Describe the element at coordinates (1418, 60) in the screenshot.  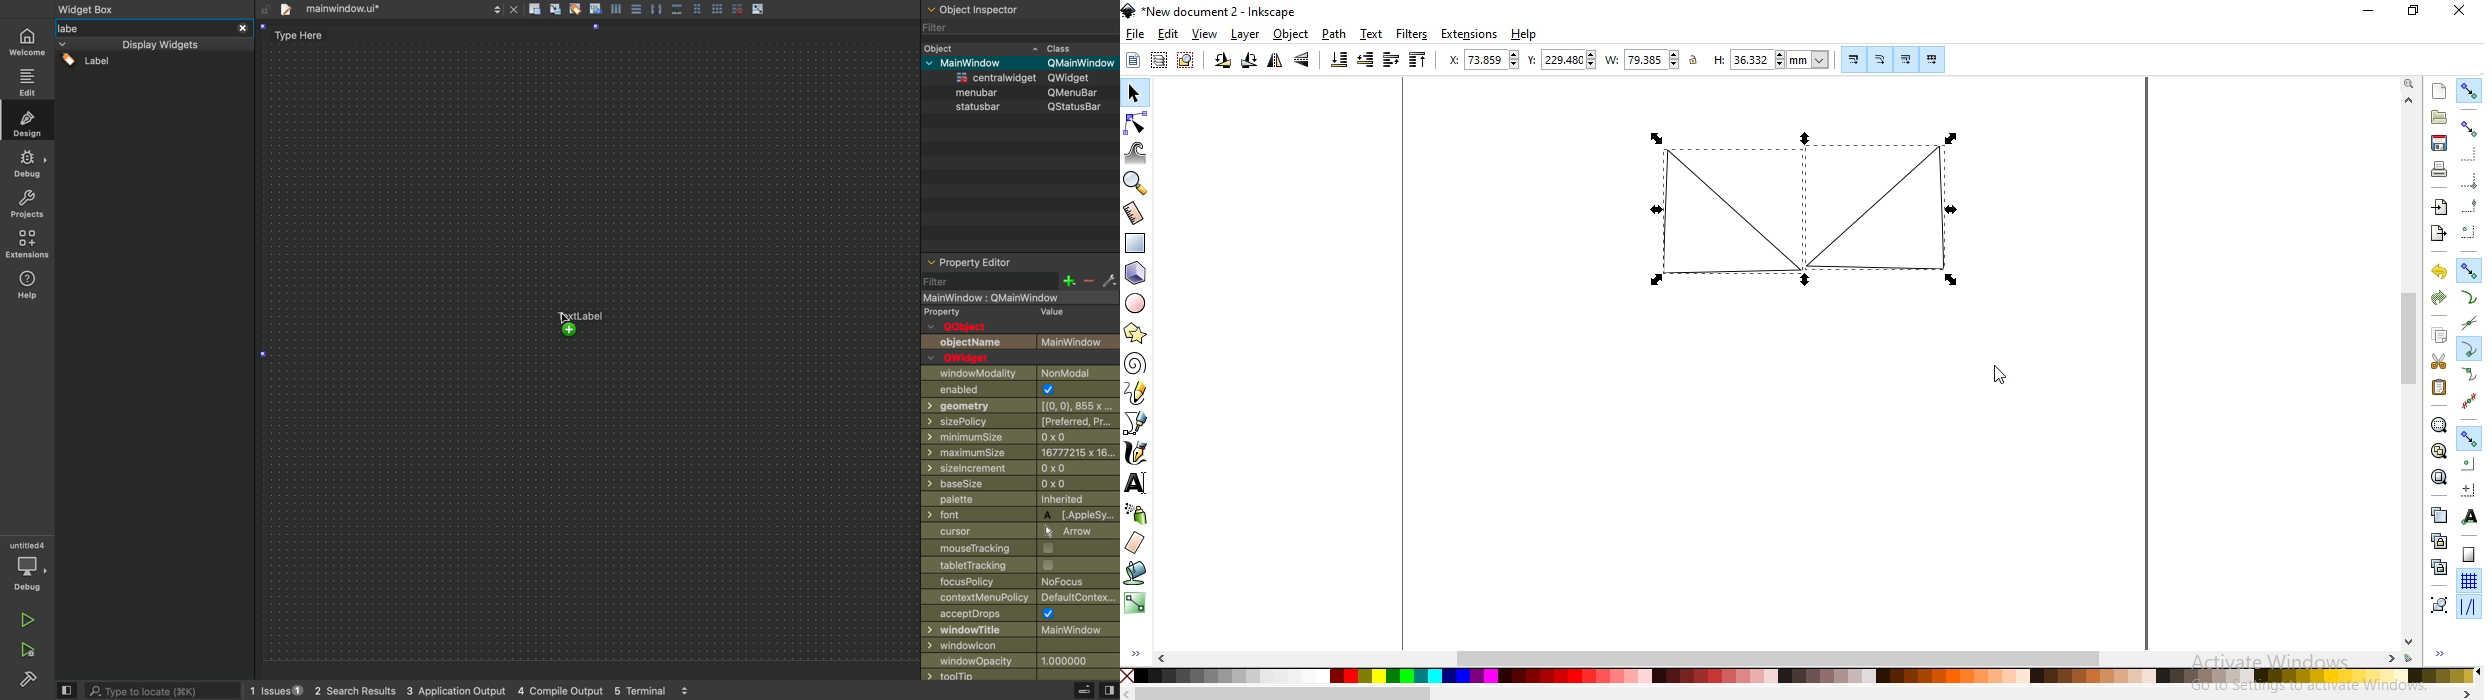
I see `raise selection to top` at that location.